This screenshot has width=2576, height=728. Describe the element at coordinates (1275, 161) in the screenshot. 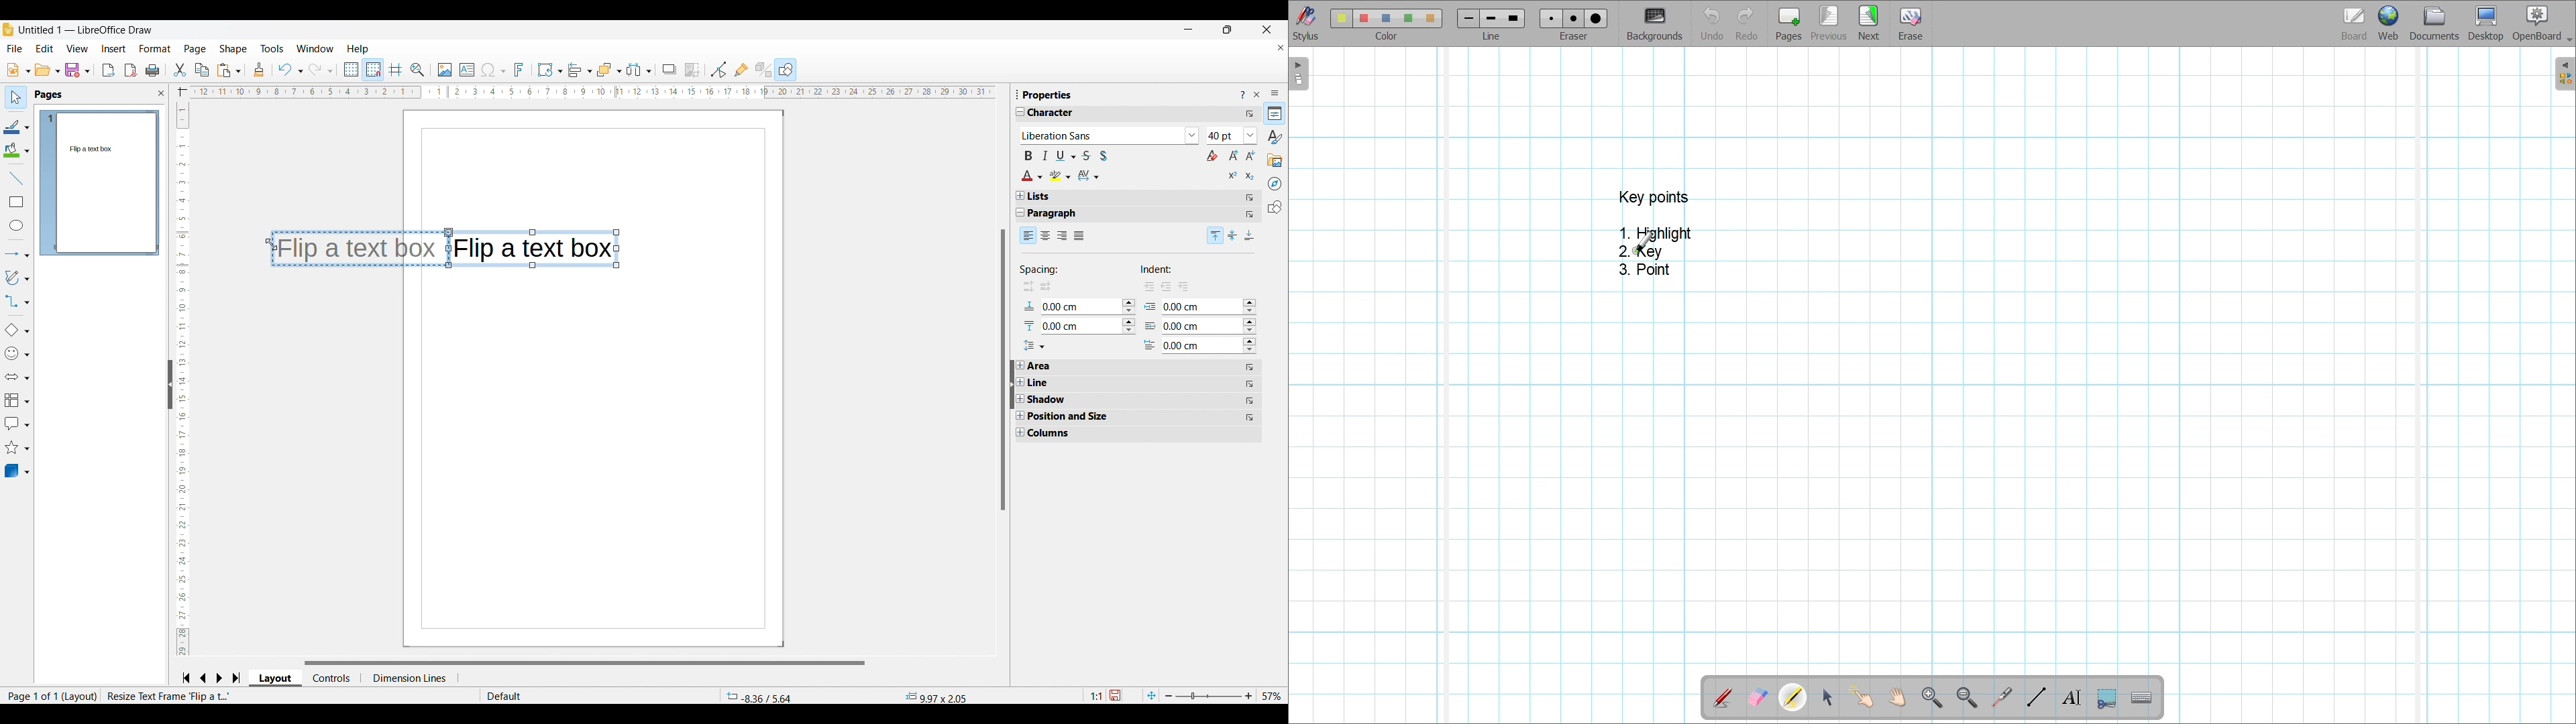

I see `Gallery` at that location.